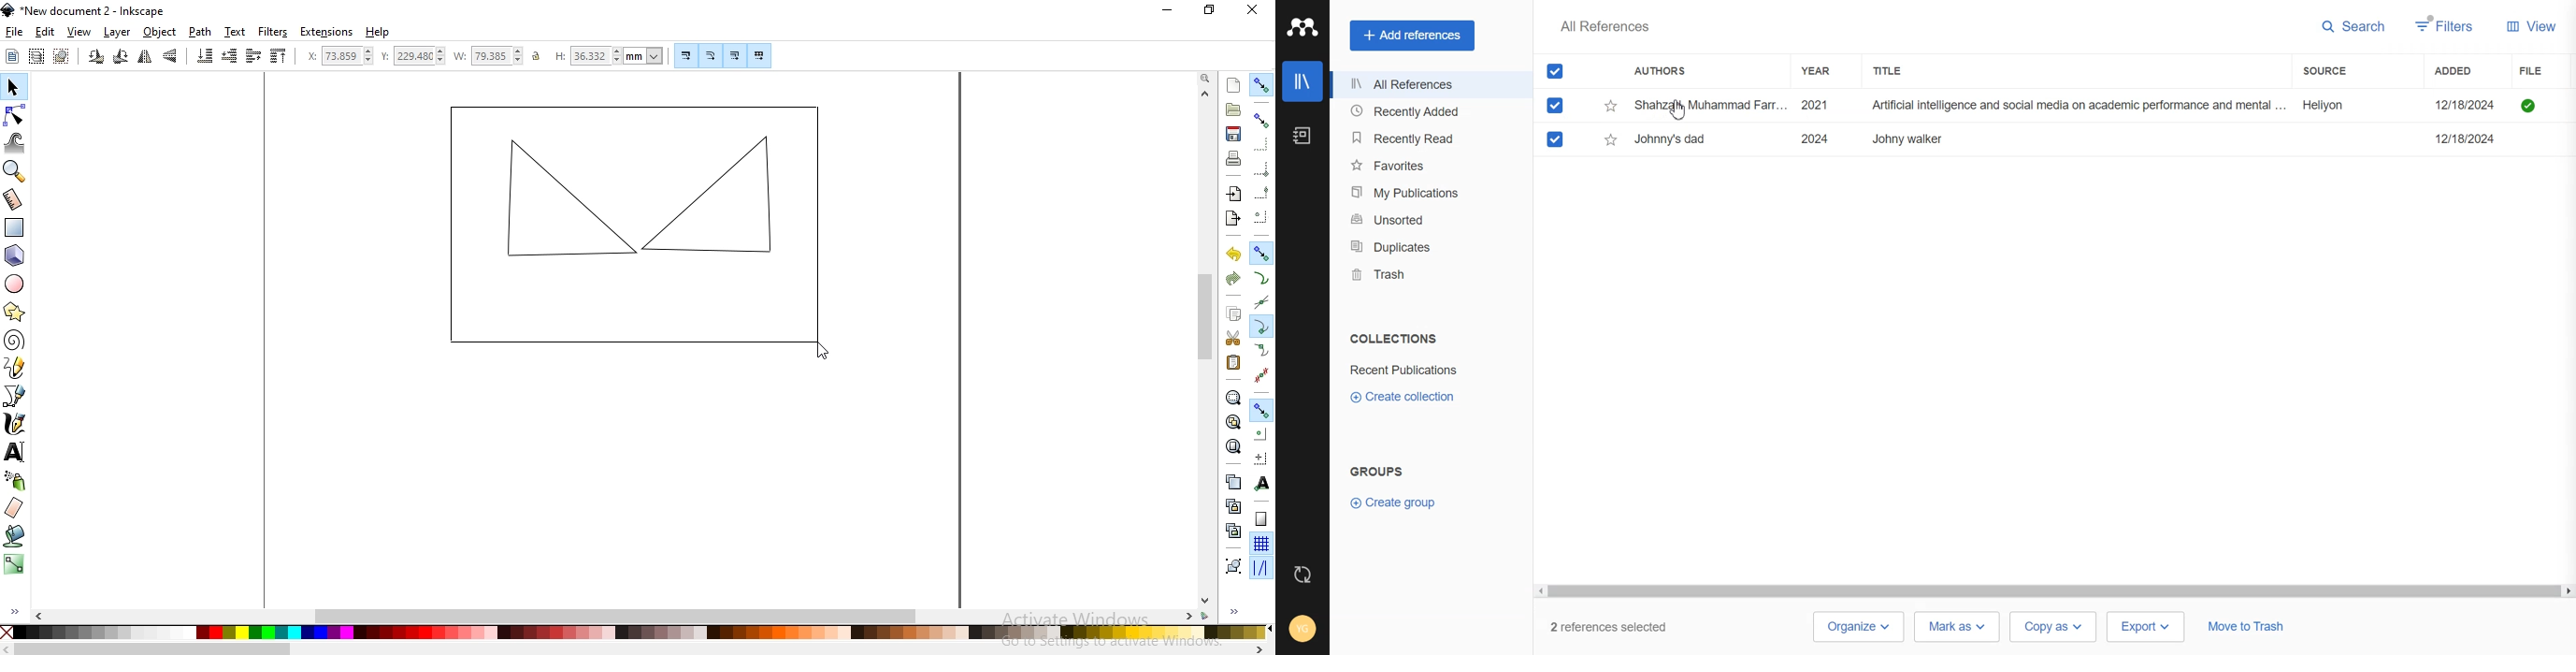 The height and width of the screenshot is (672, 2576). I want to click on select all objects or nodes, so click(11, 56).